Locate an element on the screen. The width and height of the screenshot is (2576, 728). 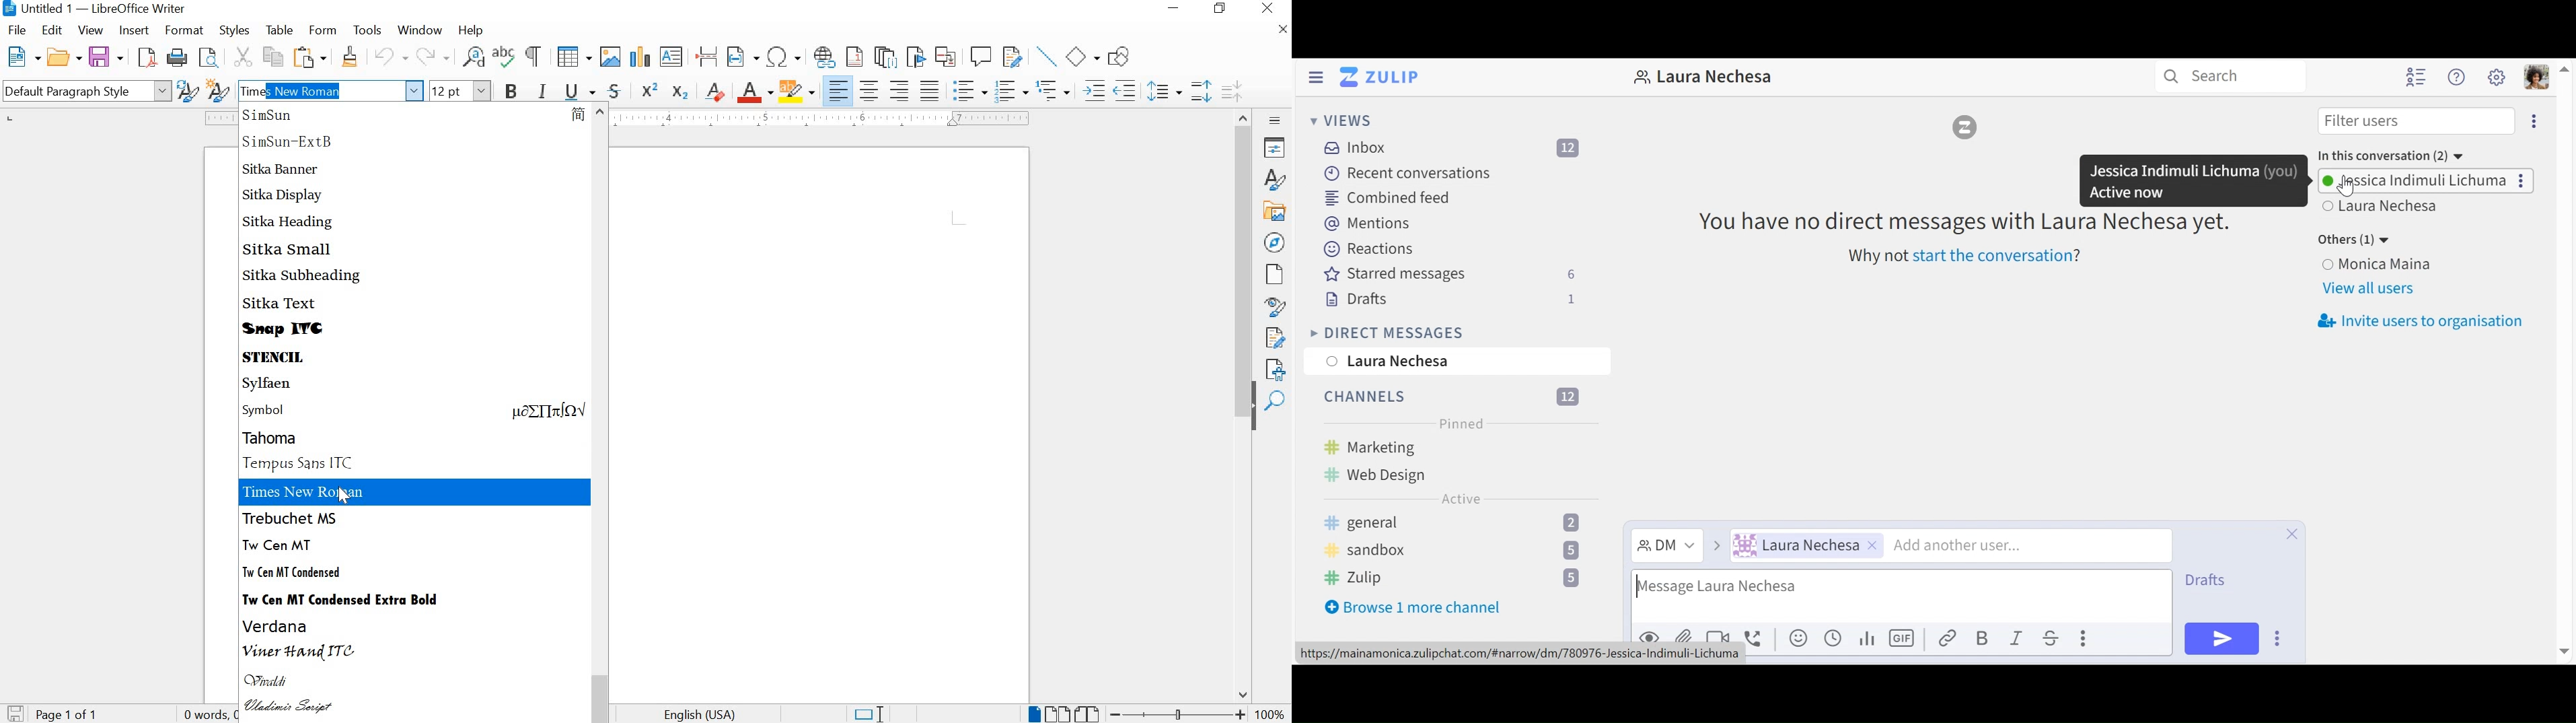
general is located at coordinates (1459, 523).